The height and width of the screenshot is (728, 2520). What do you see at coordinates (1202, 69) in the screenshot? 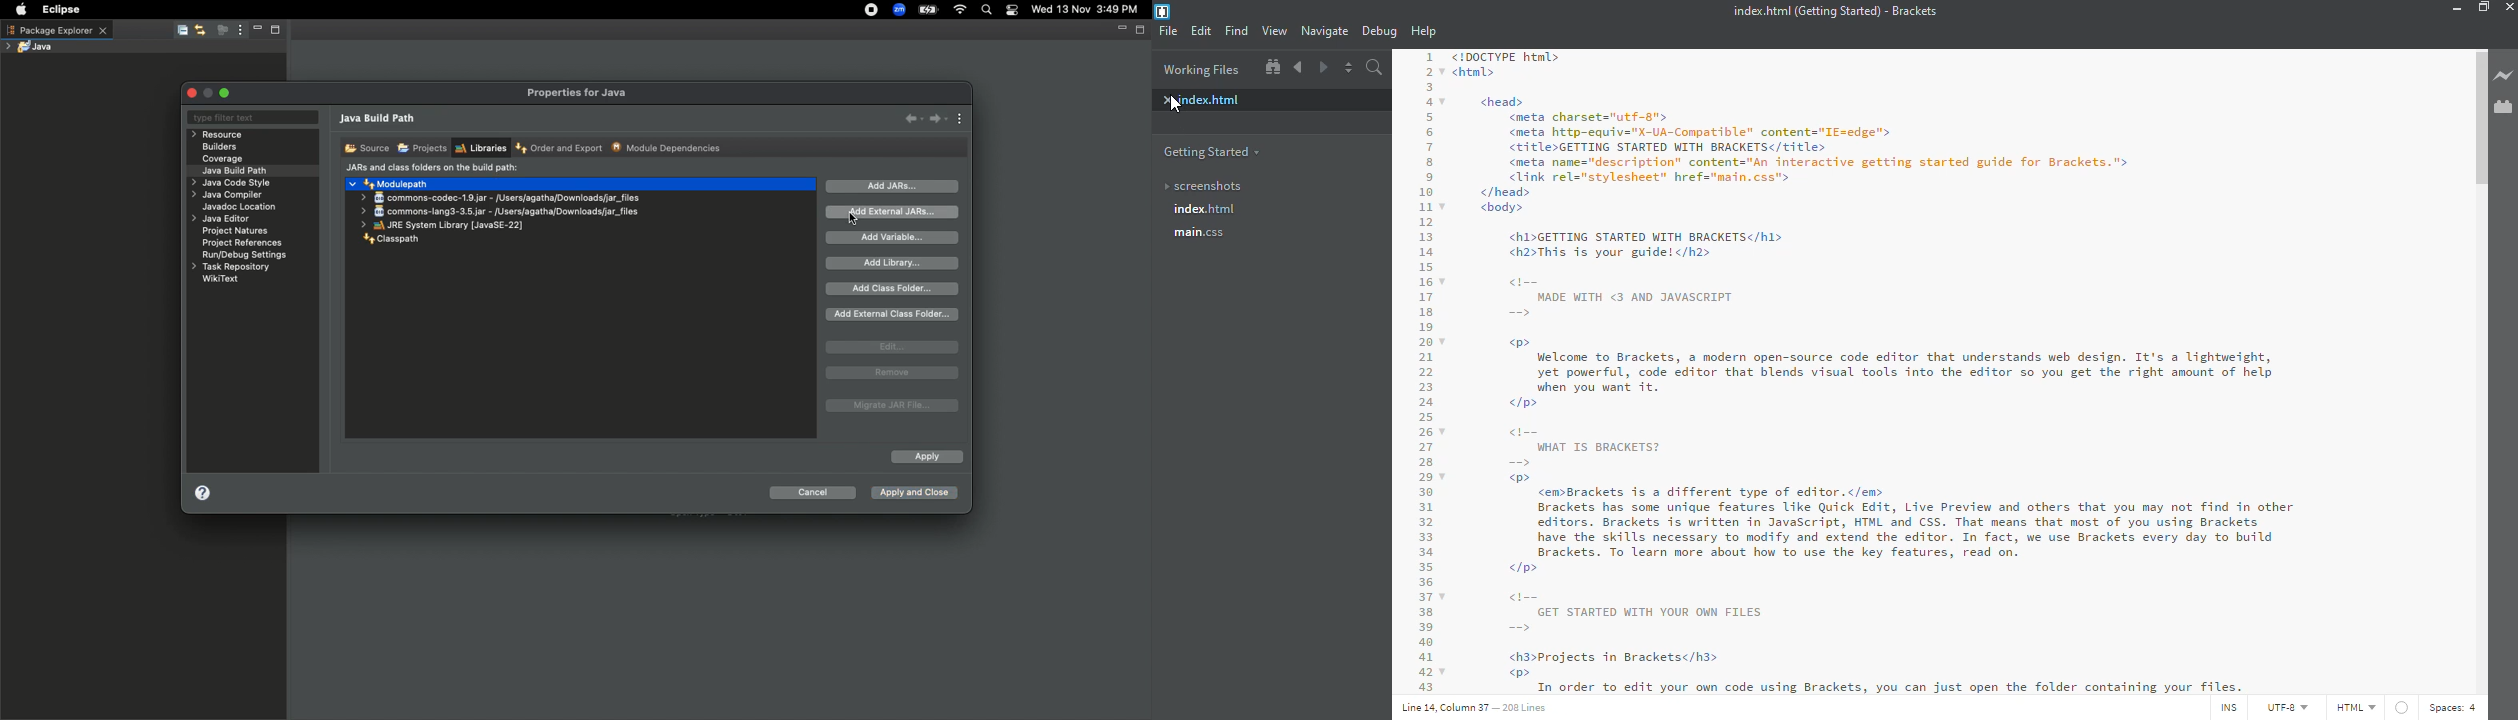
I see `working files` at bounding box center [1202, 69].